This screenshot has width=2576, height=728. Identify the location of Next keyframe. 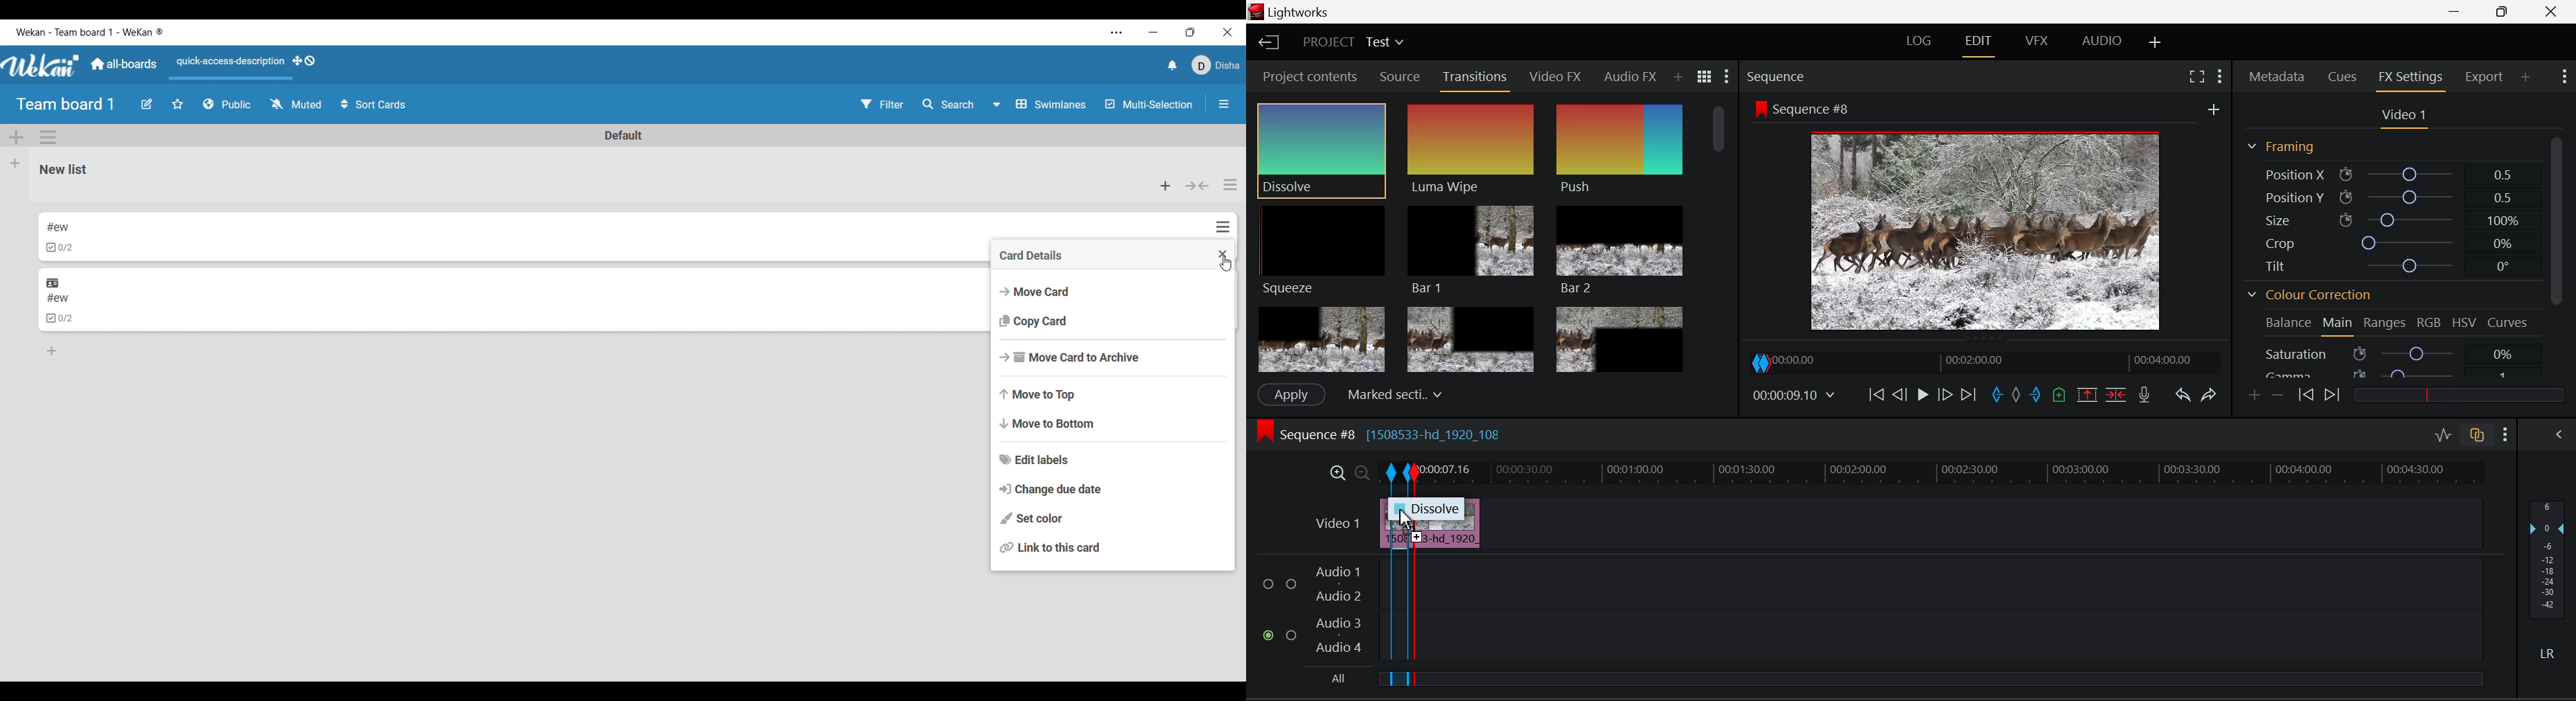
(2330, 395).